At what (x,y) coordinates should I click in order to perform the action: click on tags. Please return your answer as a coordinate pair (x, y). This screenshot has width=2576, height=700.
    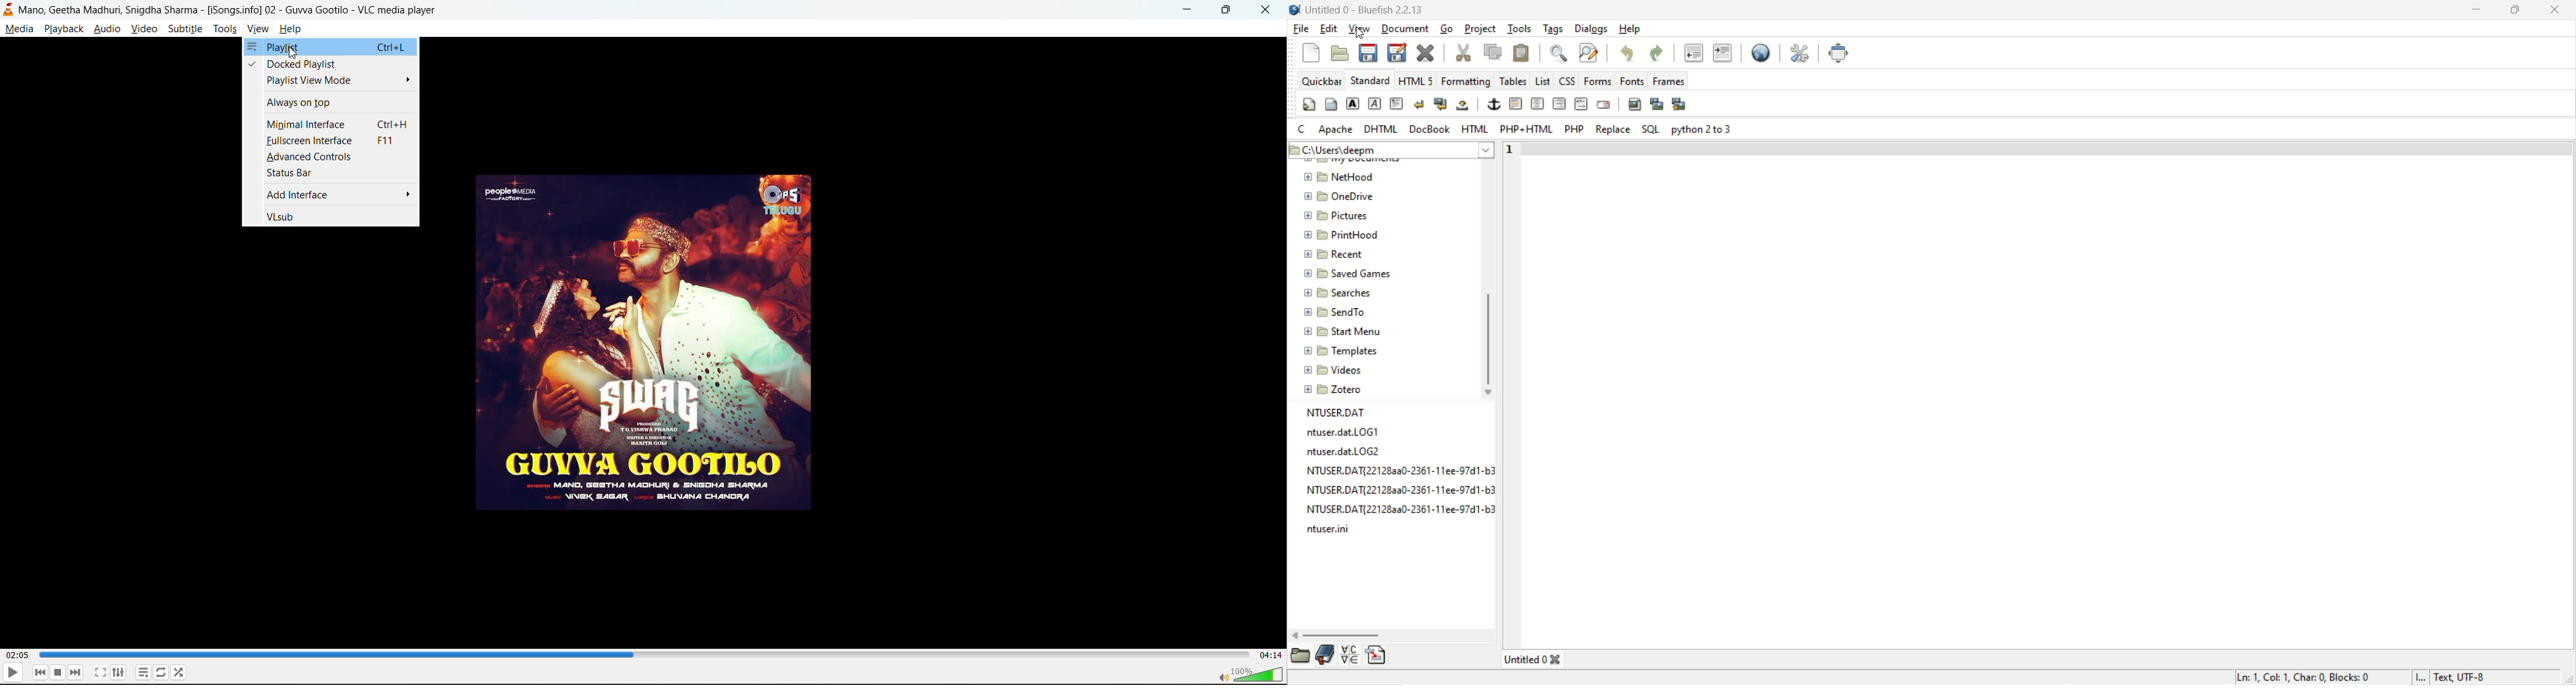
    Looking at the image, I should click on (1555, 28).